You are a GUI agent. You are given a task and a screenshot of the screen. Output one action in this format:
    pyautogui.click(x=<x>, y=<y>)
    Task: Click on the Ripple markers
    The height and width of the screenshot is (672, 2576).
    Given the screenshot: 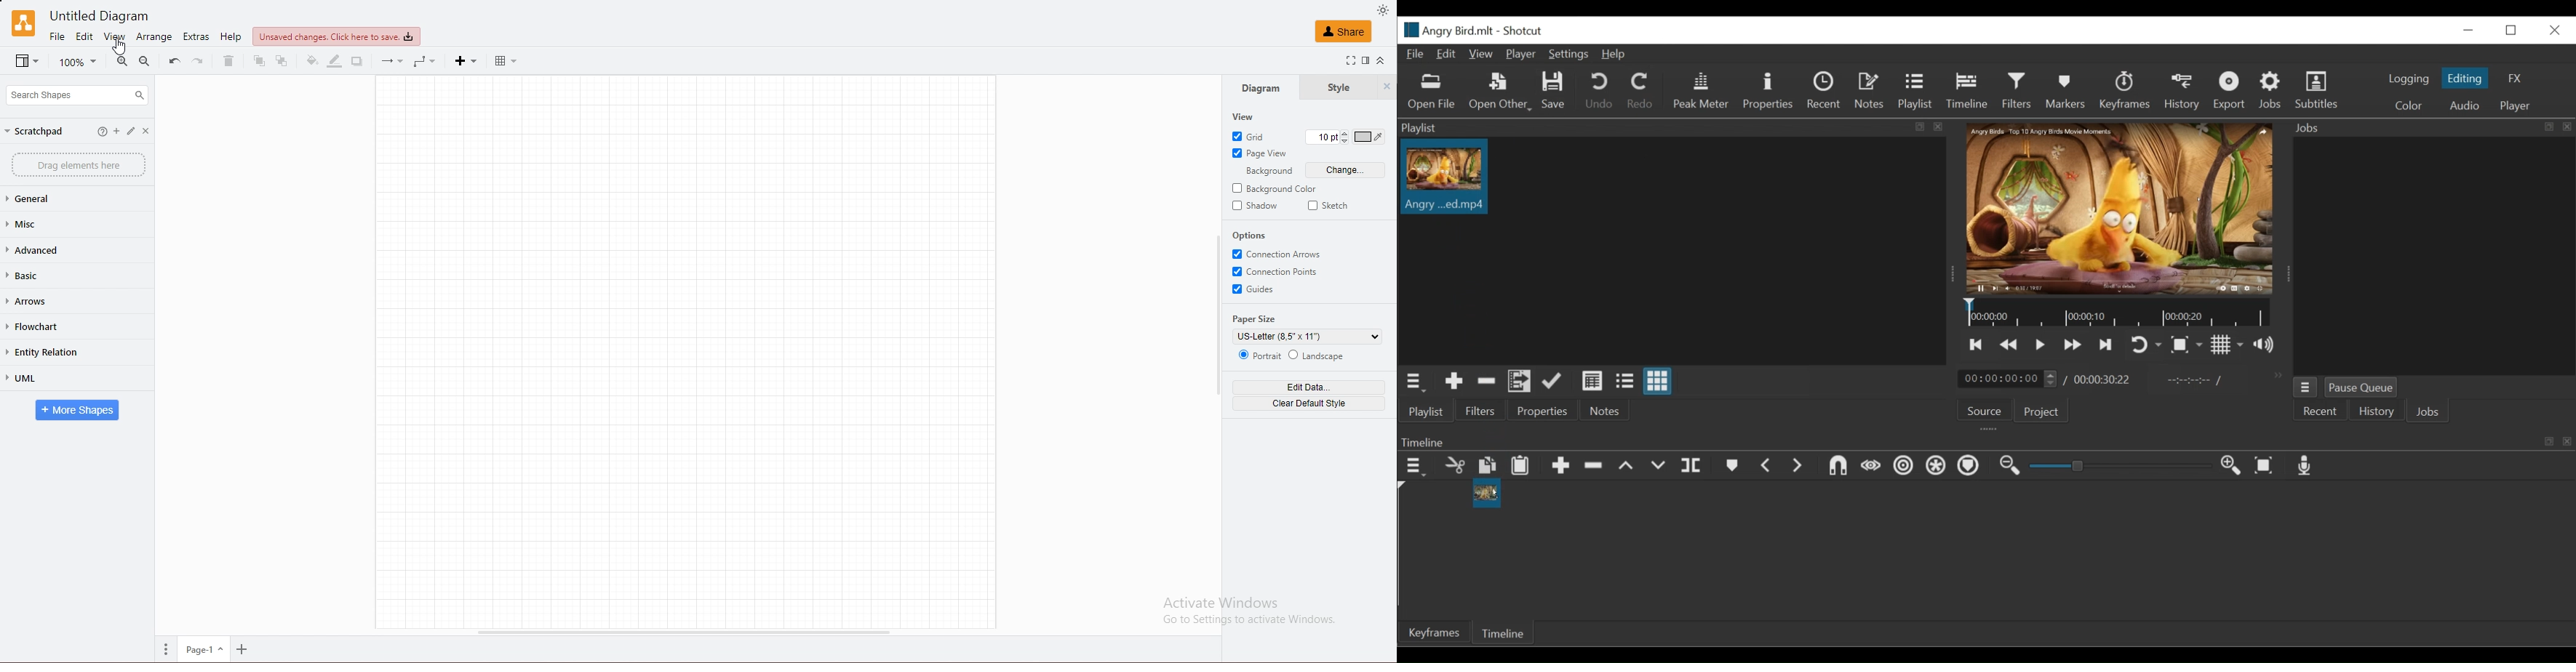 What is the action you would take?
    pyautogui.click(x=1971, y=467)
    